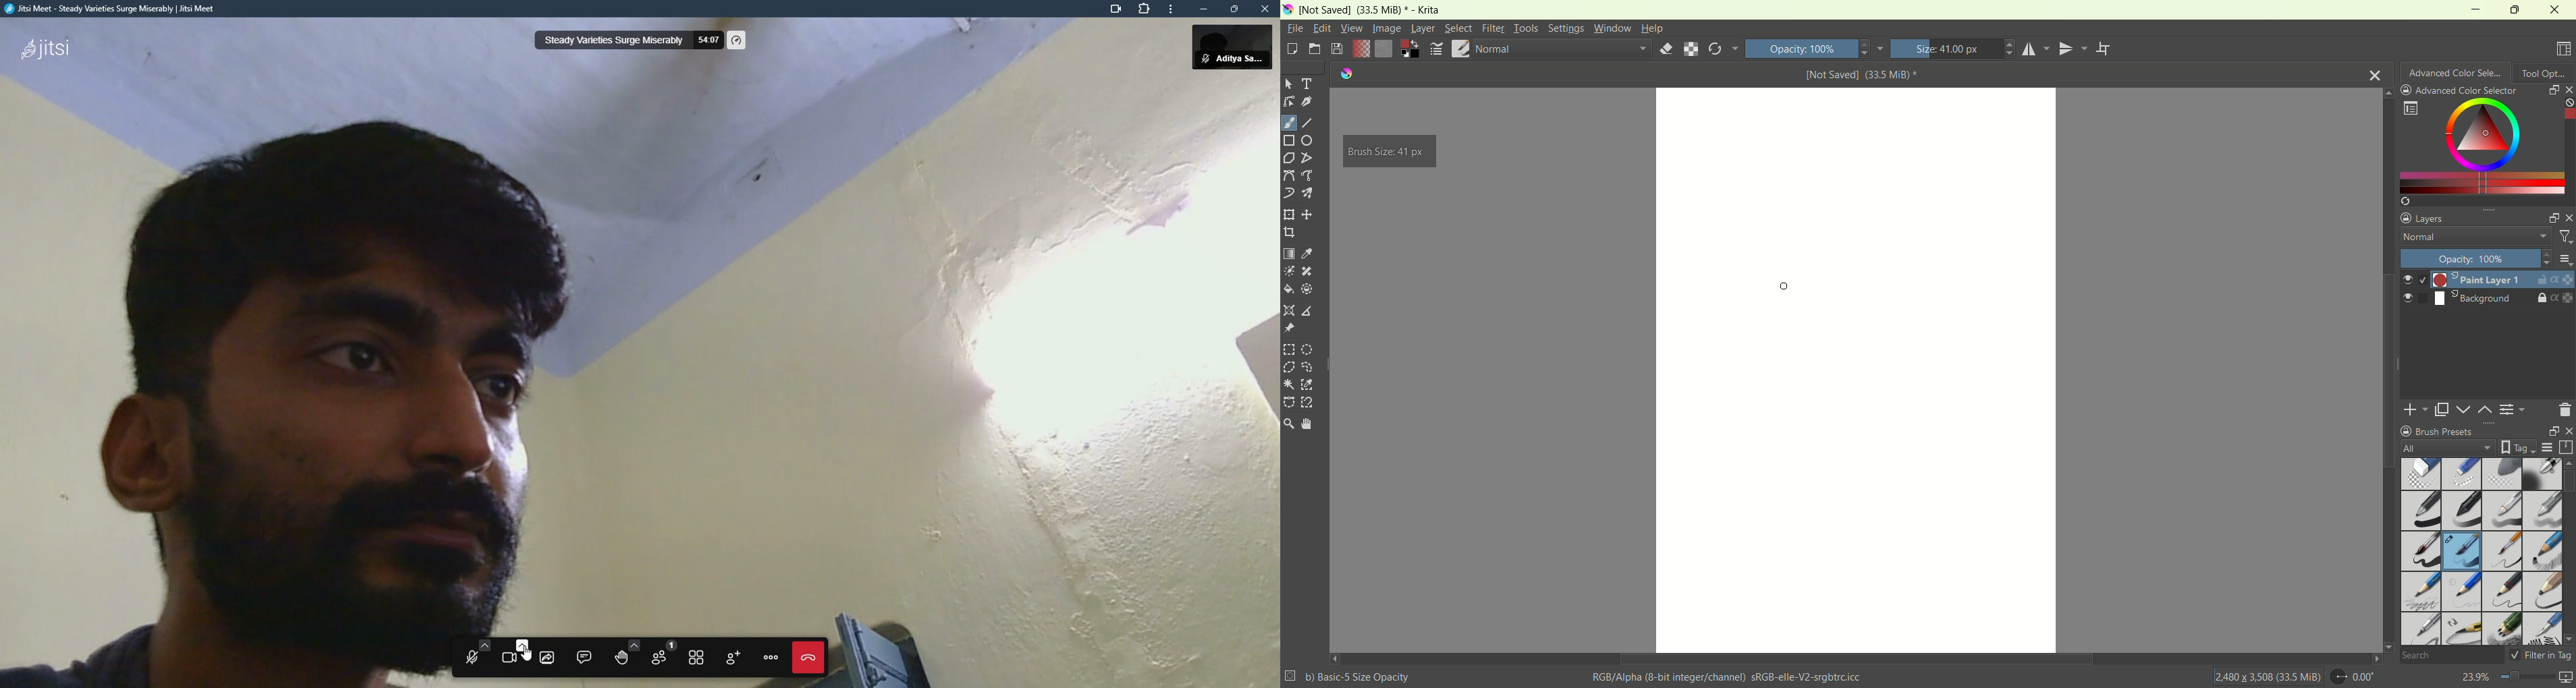 Image resolution: width=2576 pixels, height=700 pixels. I want to click on jitsi, so click(112, 12).